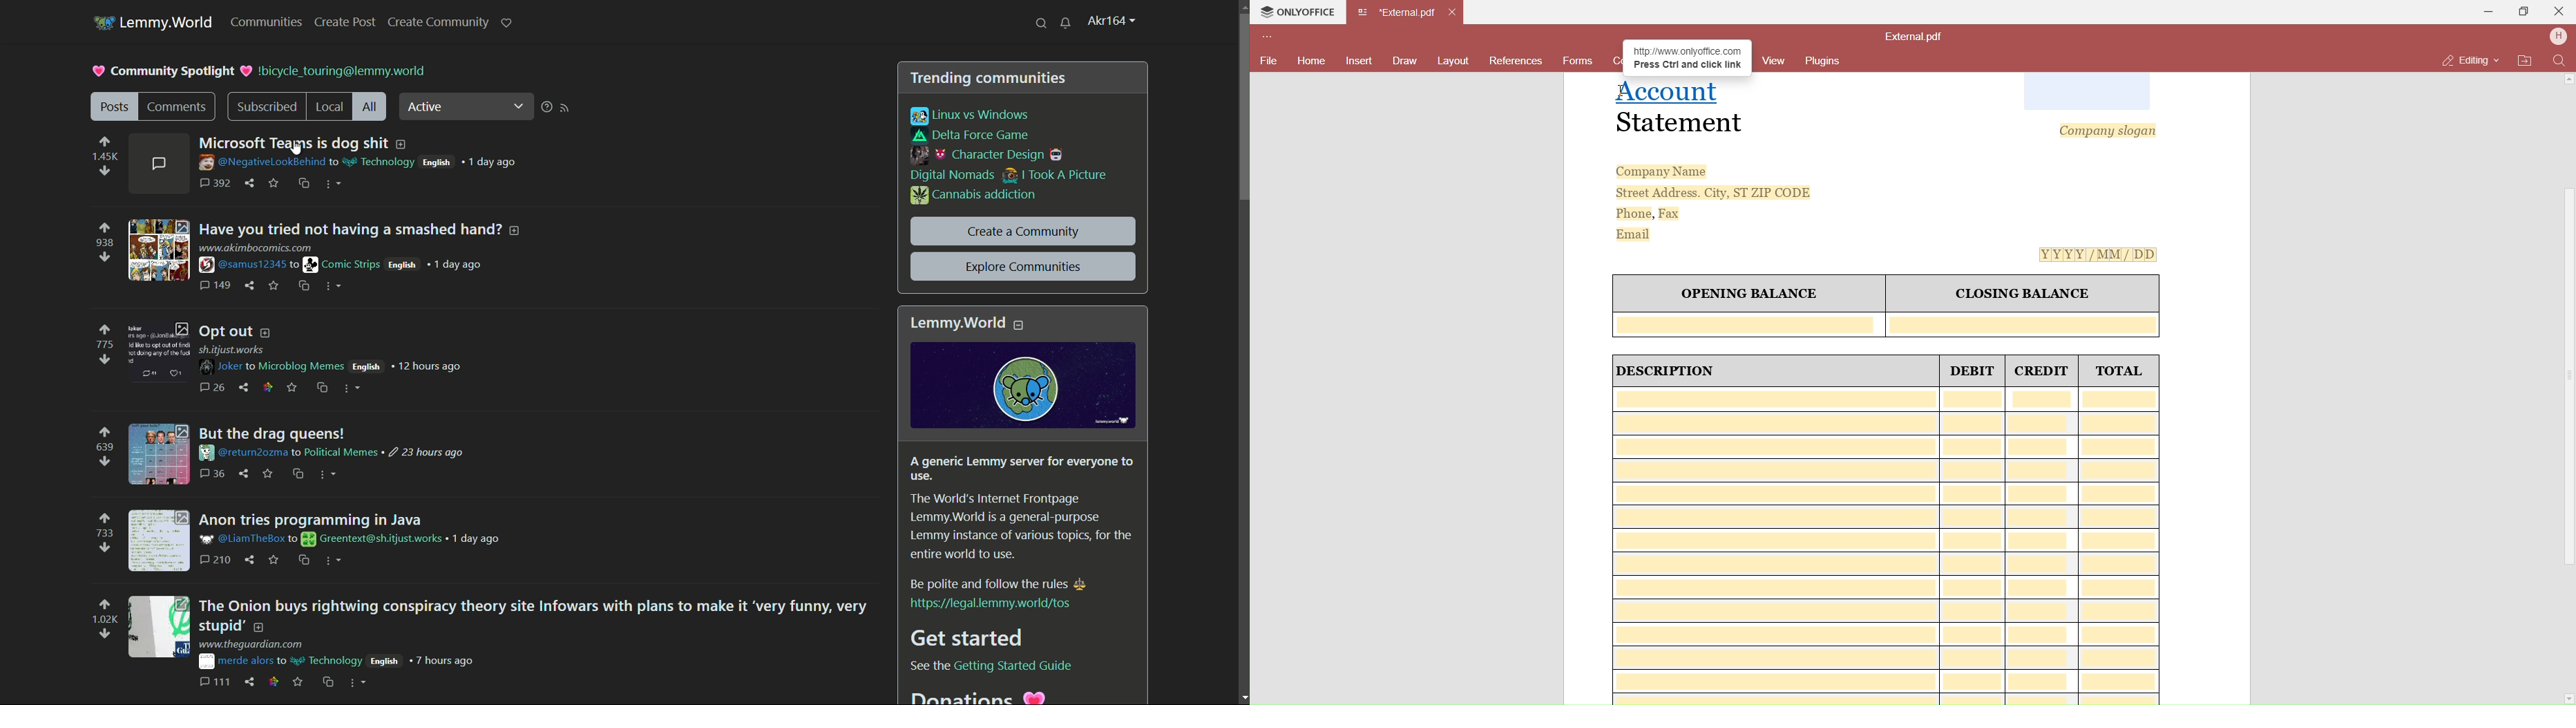 Image resolution: width=2576 pixels, height=728 pixels. I want to click on Scroll Down, so click(2566, 697).